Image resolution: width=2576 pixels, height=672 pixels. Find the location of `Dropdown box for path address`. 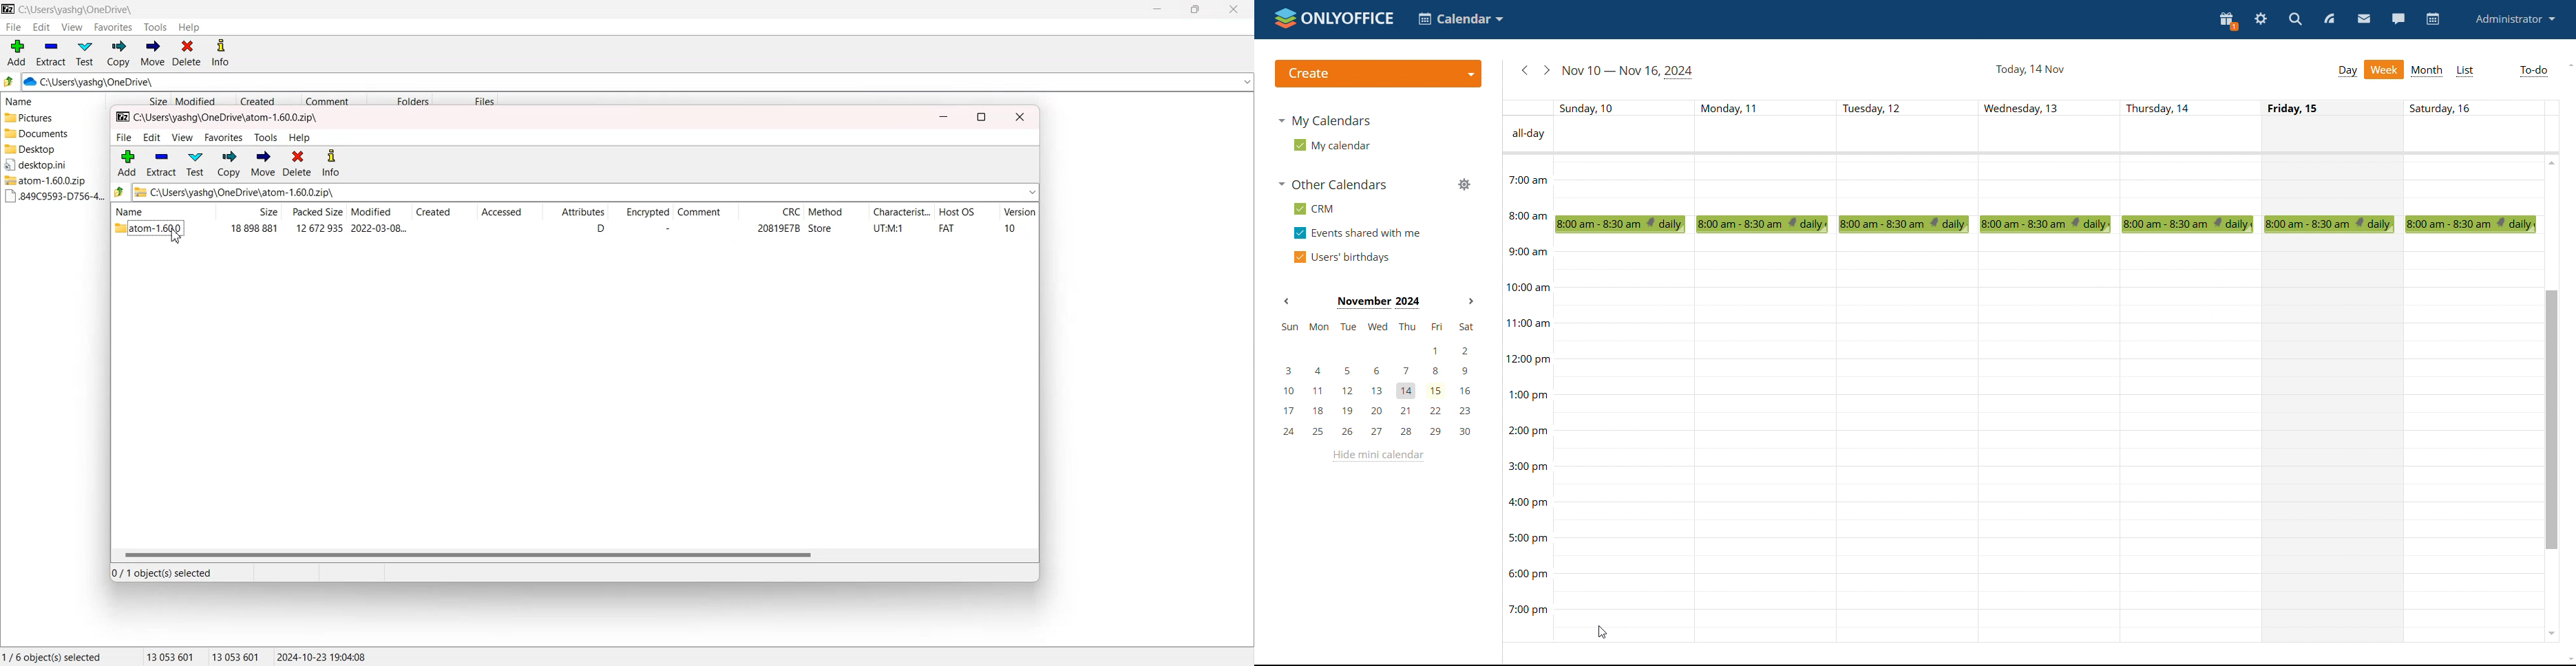

Dropdown box for path address is located at coordinates (1246, 82).